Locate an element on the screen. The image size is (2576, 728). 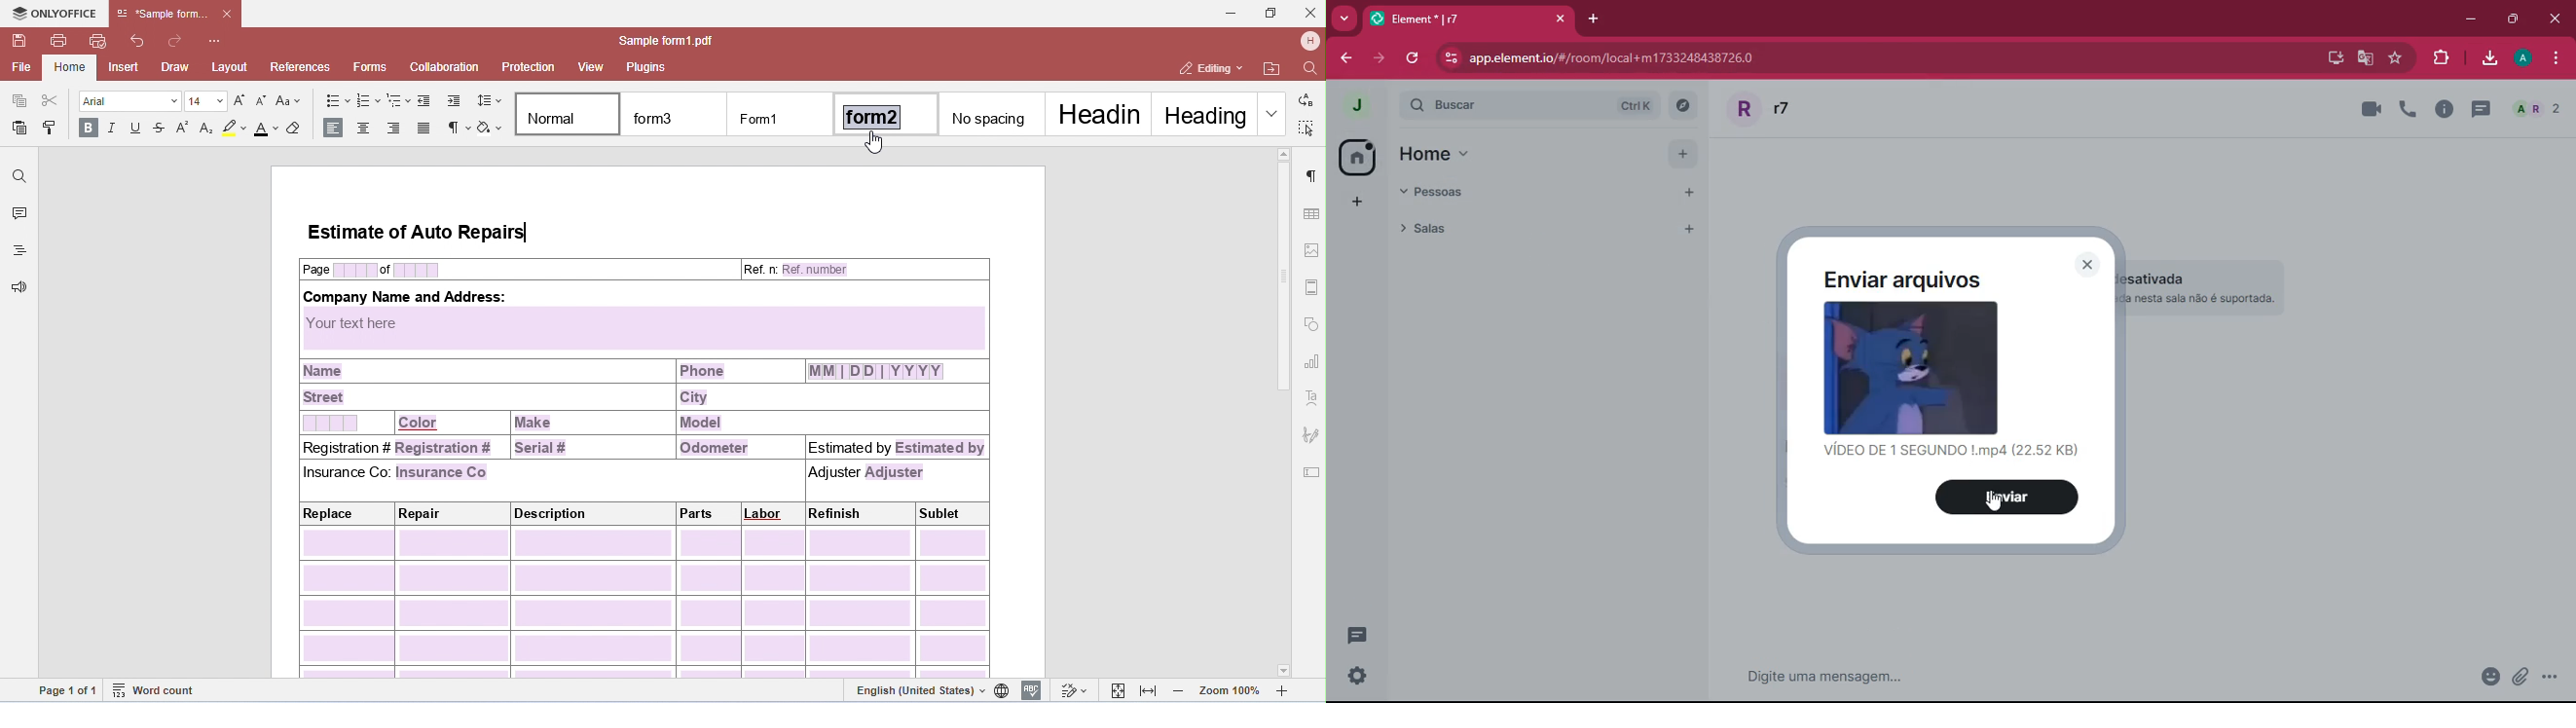
add tab is located at coordinates (1592, 19).